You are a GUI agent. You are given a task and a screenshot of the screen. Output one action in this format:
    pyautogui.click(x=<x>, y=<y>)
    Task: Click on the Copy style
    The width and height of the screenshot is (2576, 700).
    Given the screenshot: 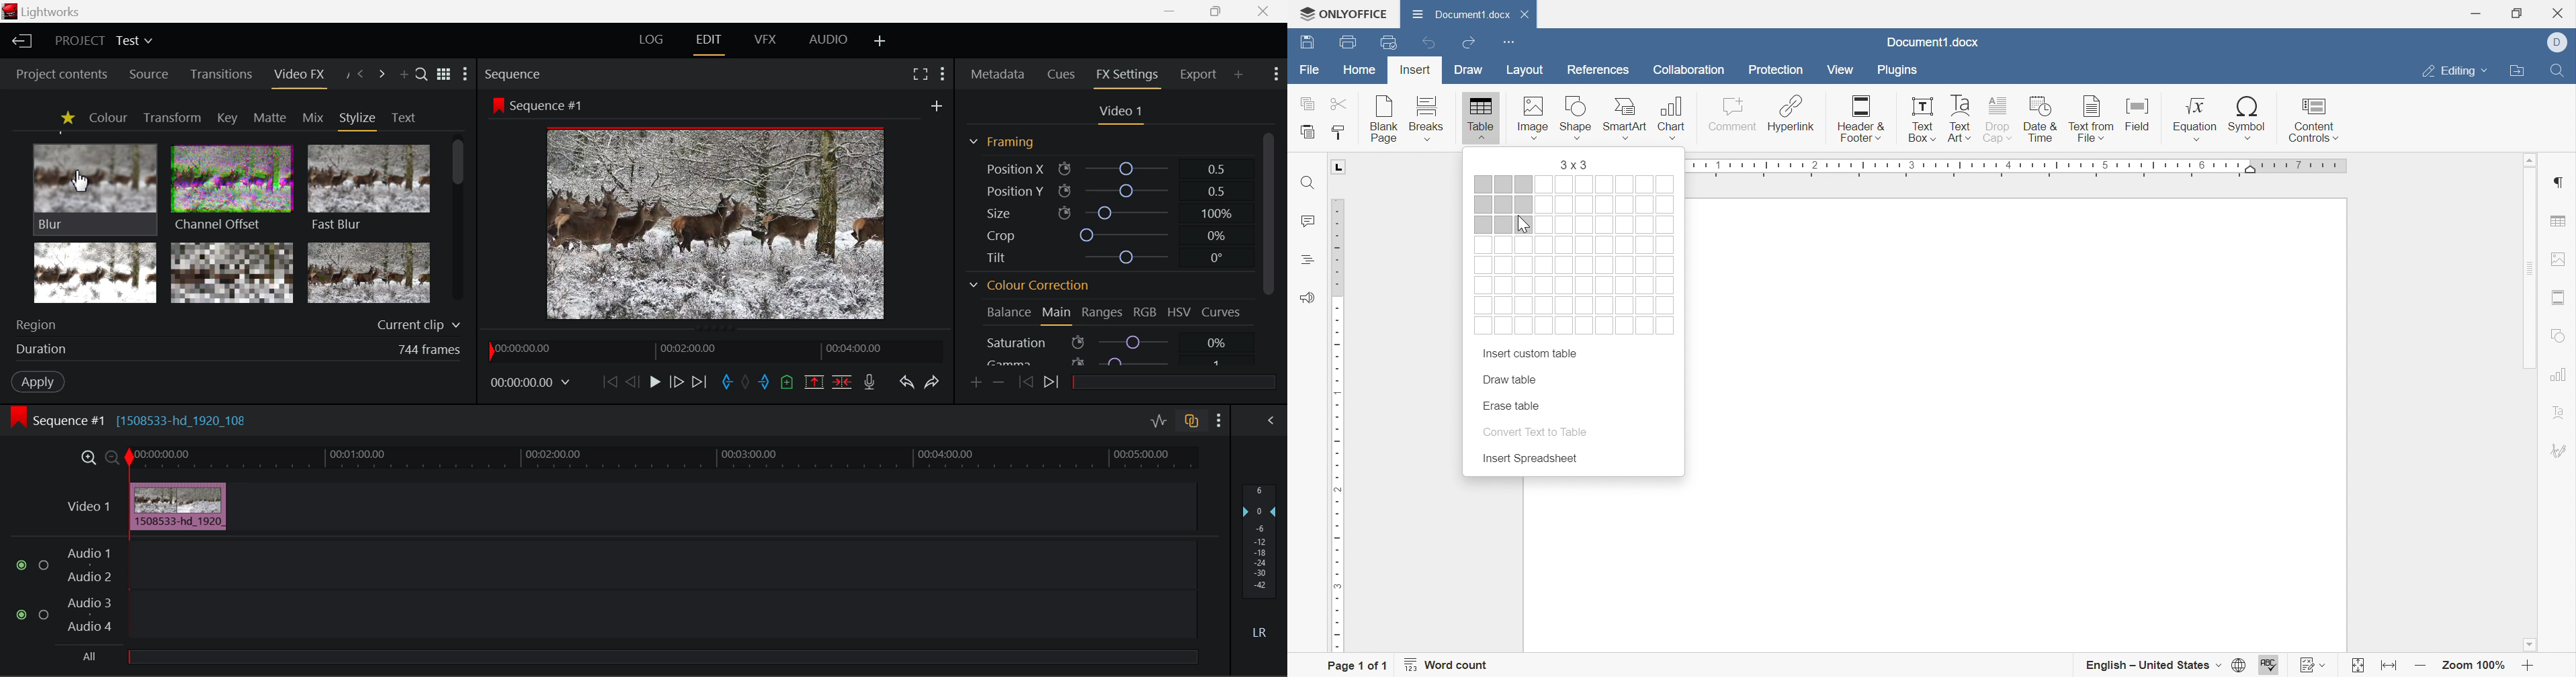 What is the action you would take?
    pyautogui.click(x=1339, y=134)
    